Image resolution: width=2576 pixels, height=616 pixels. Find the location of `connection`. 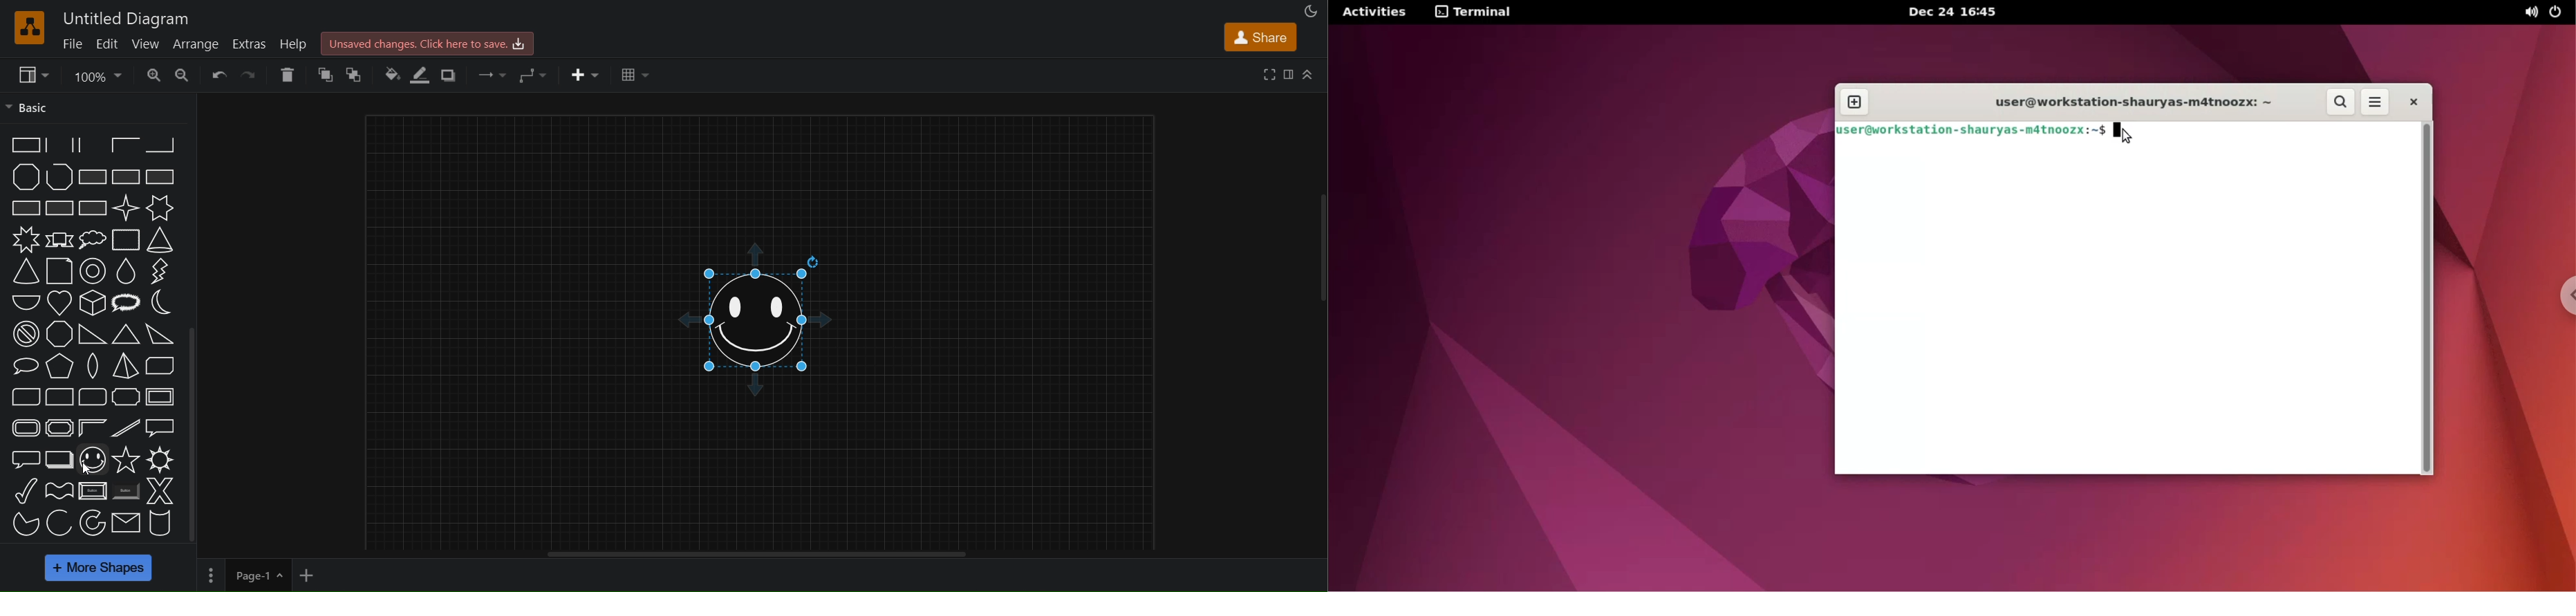

connection is located at coordinates (492, 73).